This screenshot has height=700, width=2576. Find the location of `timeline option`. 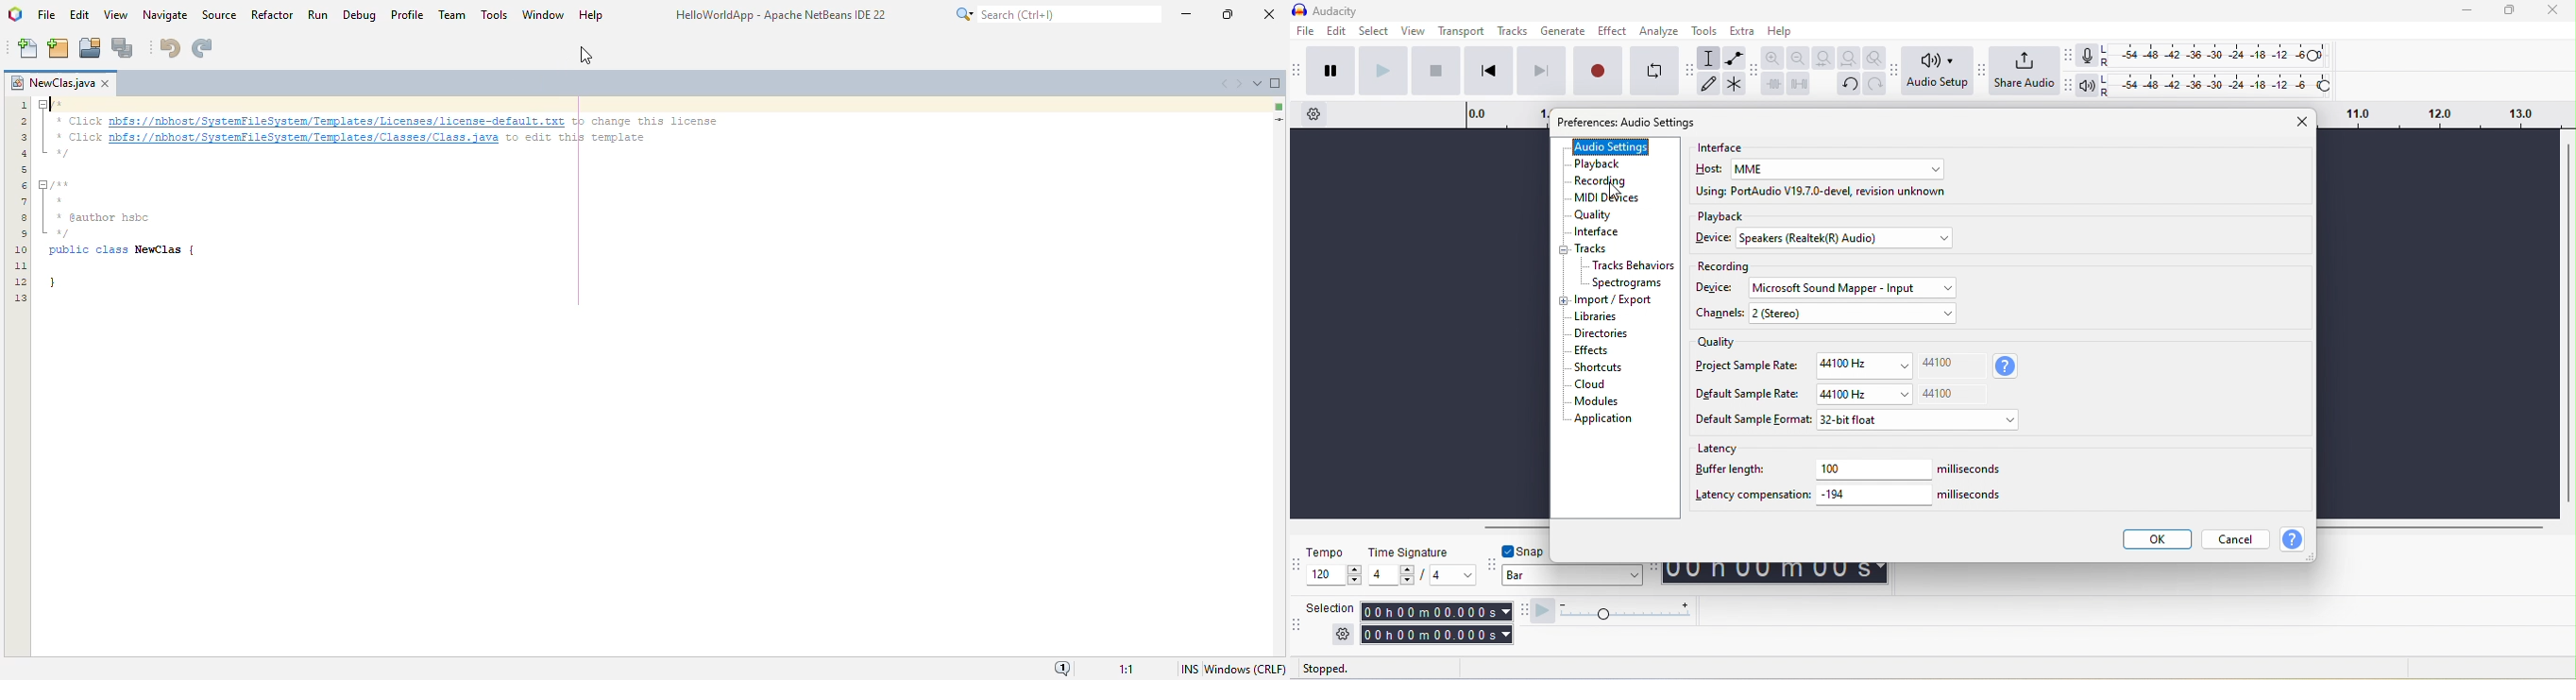

timeline option is located at coordinates (1315, 114).